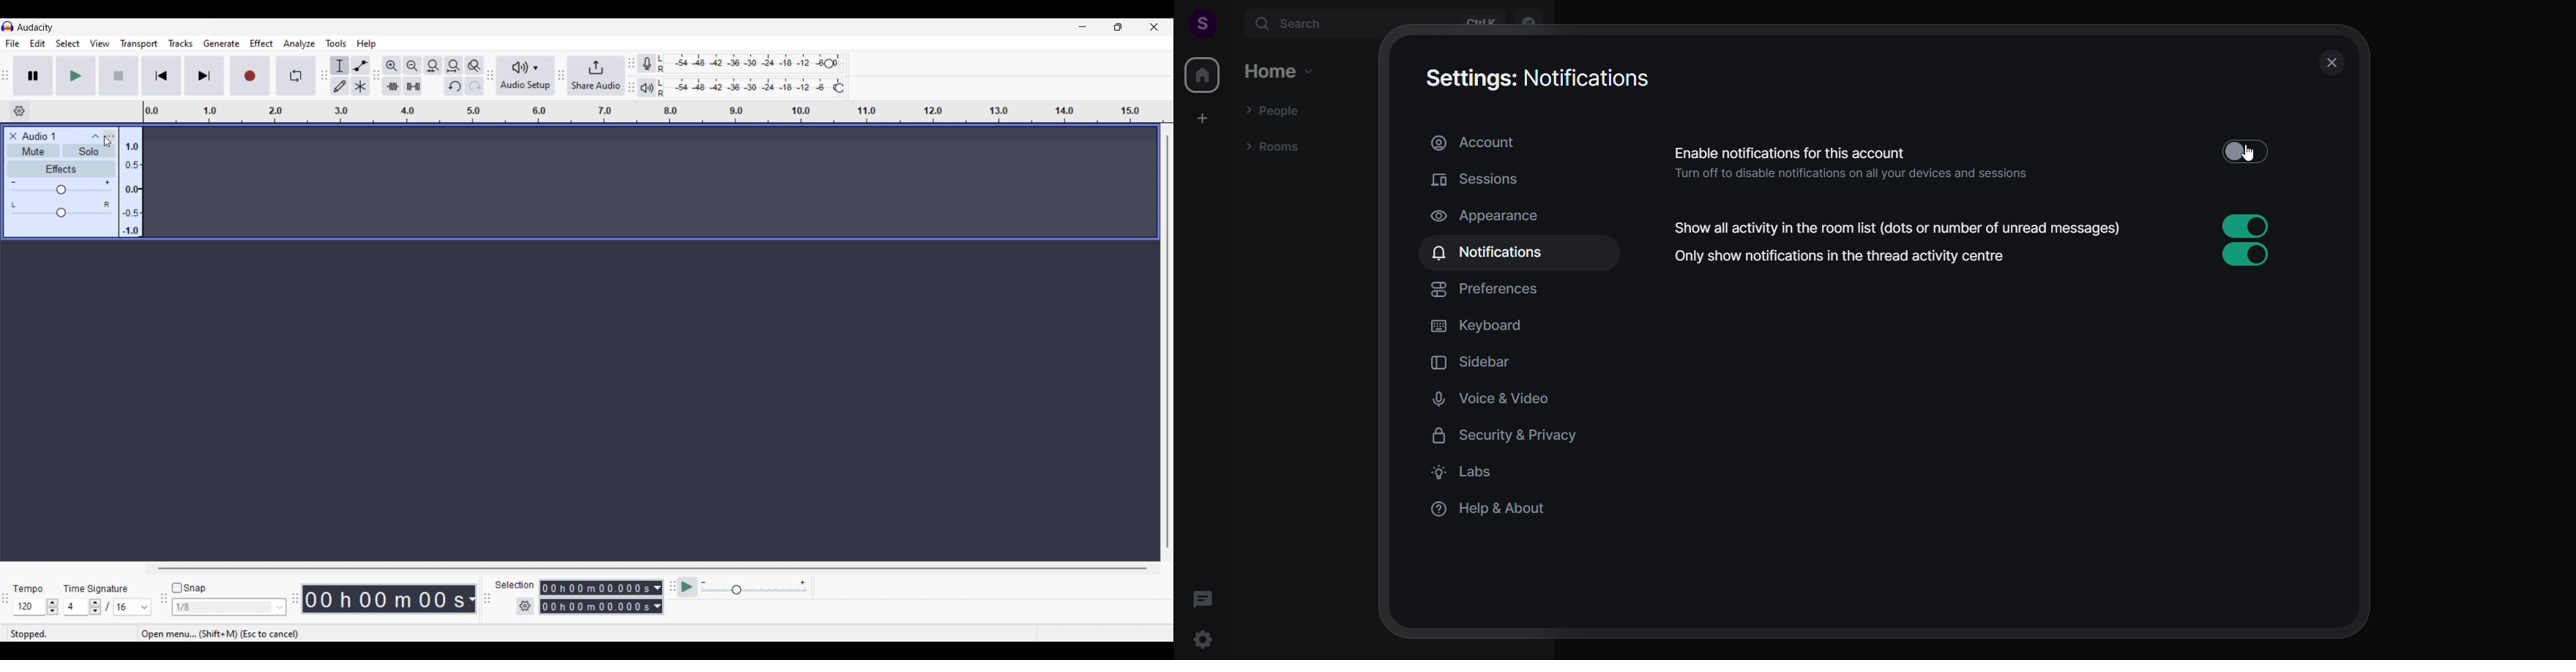 The height and width of the screenshot is (672, 2576). Describe the element at coordinates (454, 65) in the screenshot. I see `Fit project to width` at that location.